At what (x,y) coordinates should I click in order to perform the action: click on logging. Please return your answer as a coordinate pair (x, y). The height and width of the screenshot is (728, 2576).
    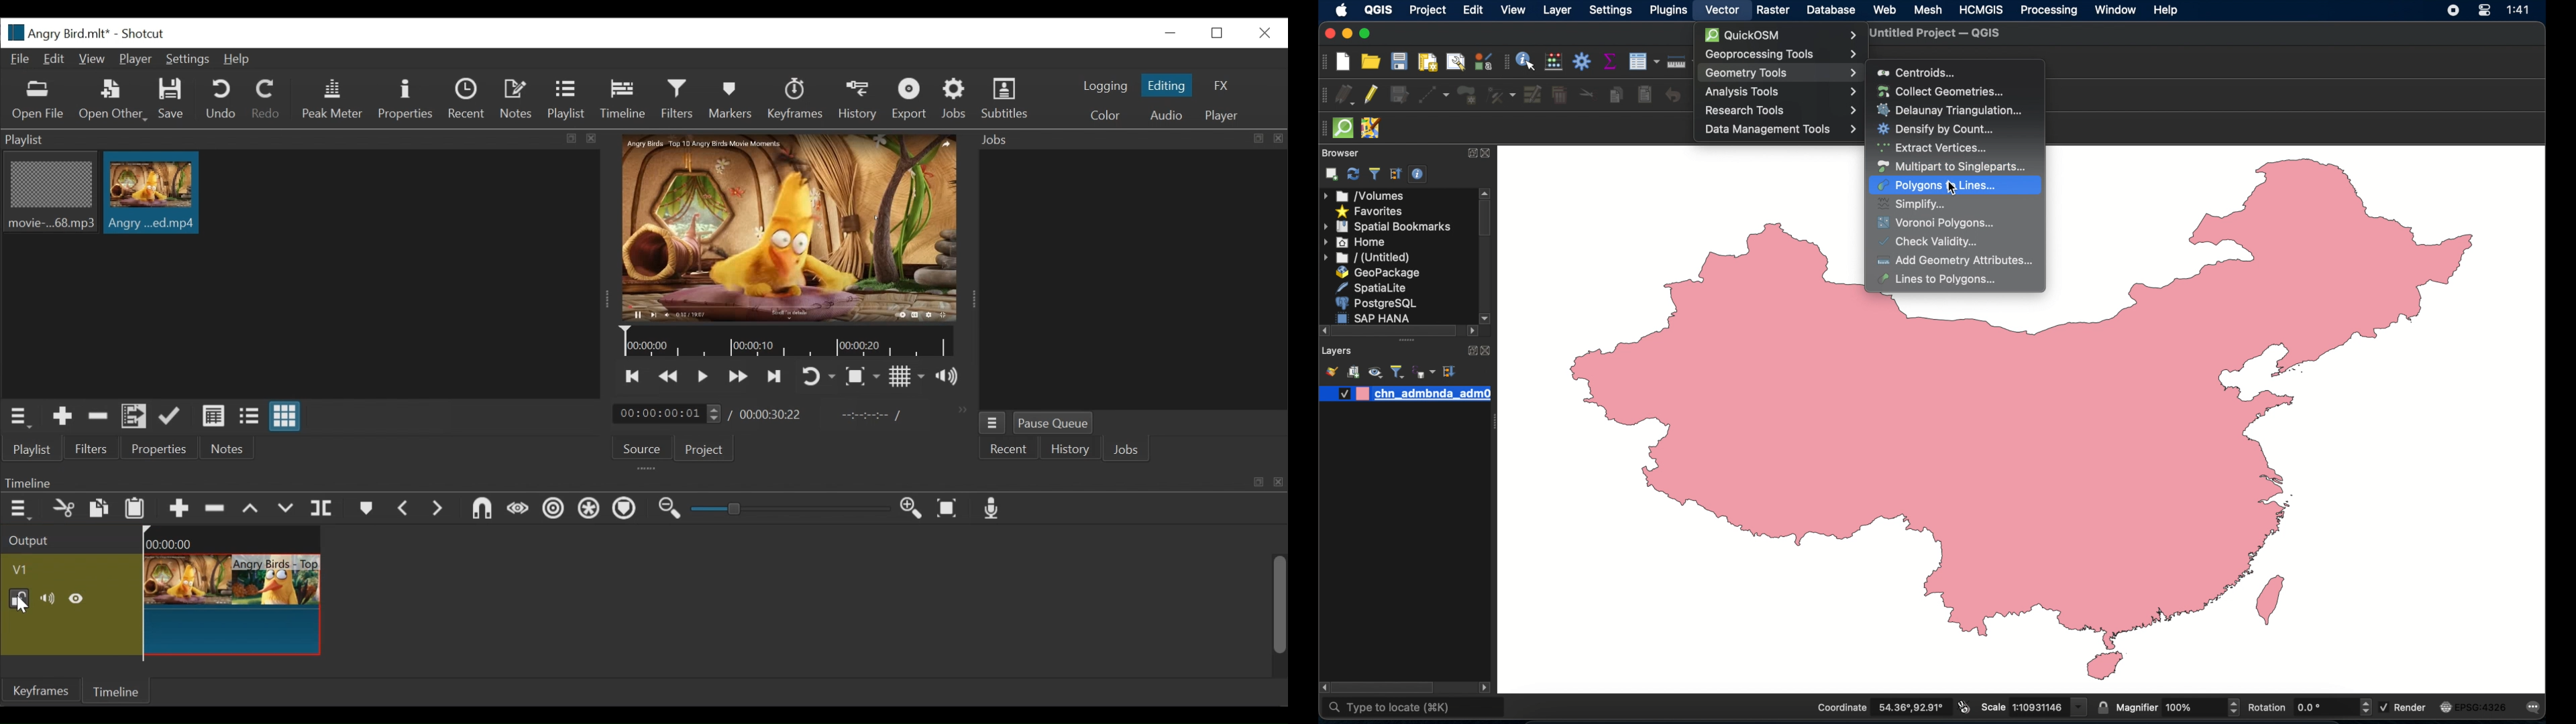
    Looking at the image, I should click on (1102, 86).